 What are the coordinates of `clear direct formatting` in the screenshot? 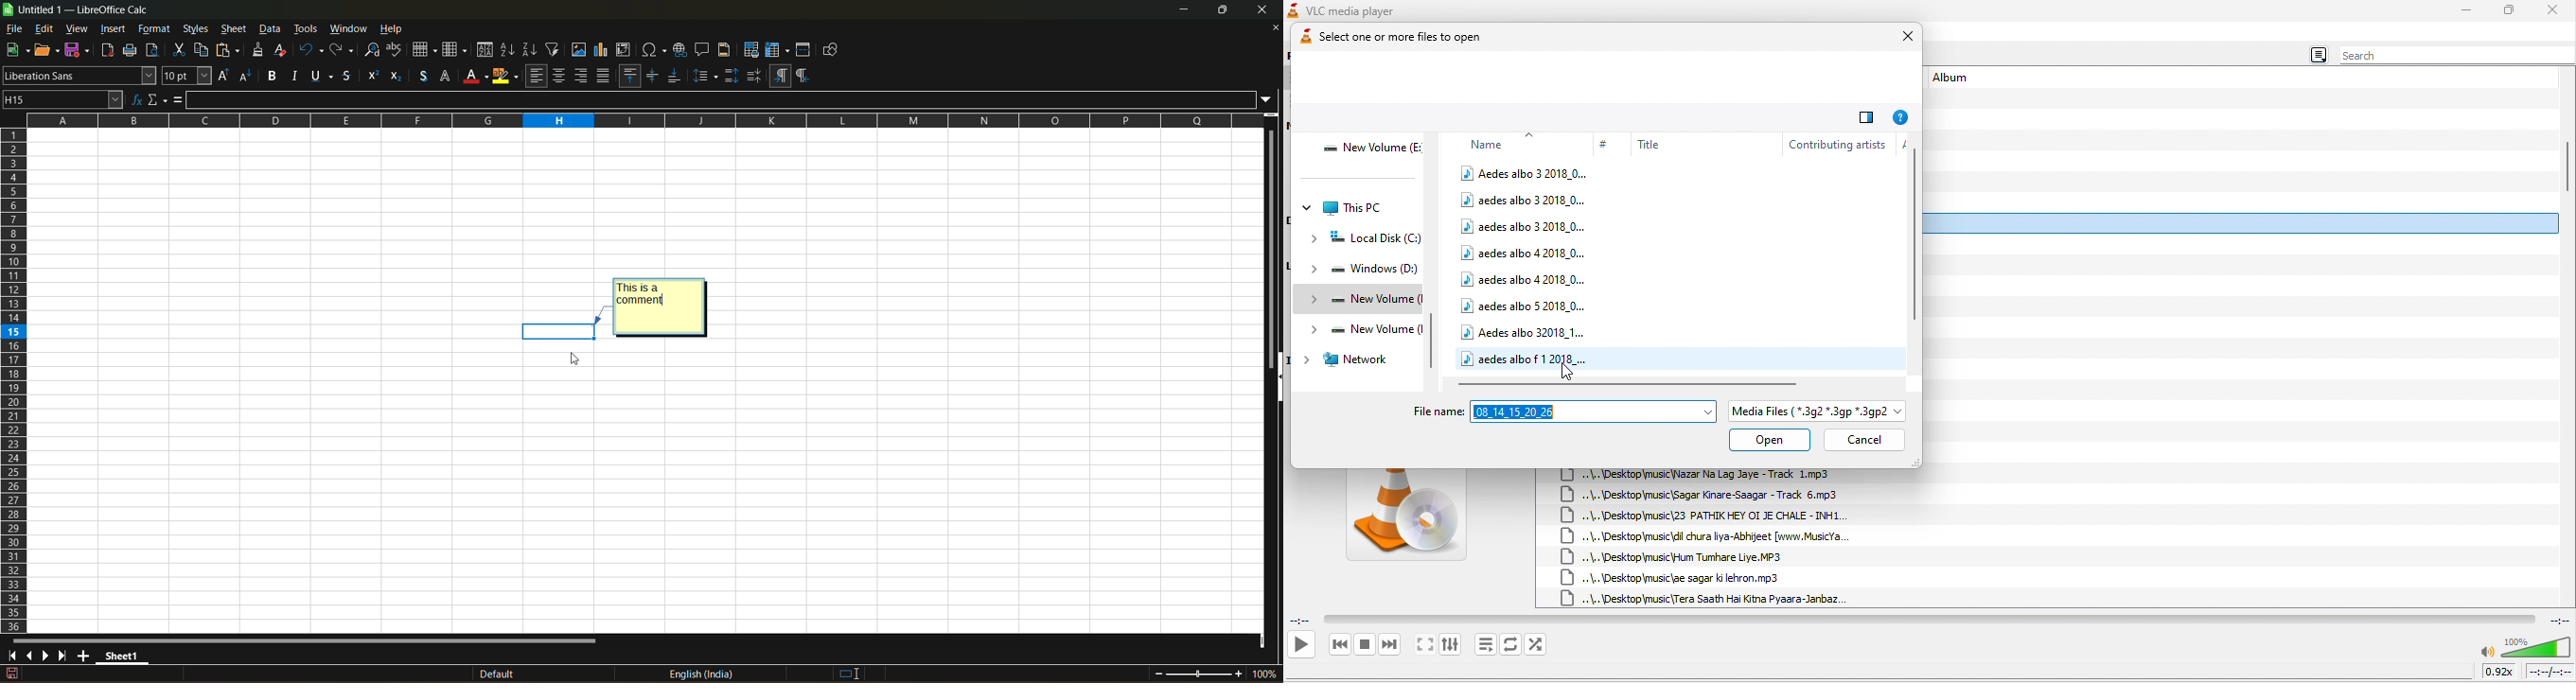 It's located at (282, 50).